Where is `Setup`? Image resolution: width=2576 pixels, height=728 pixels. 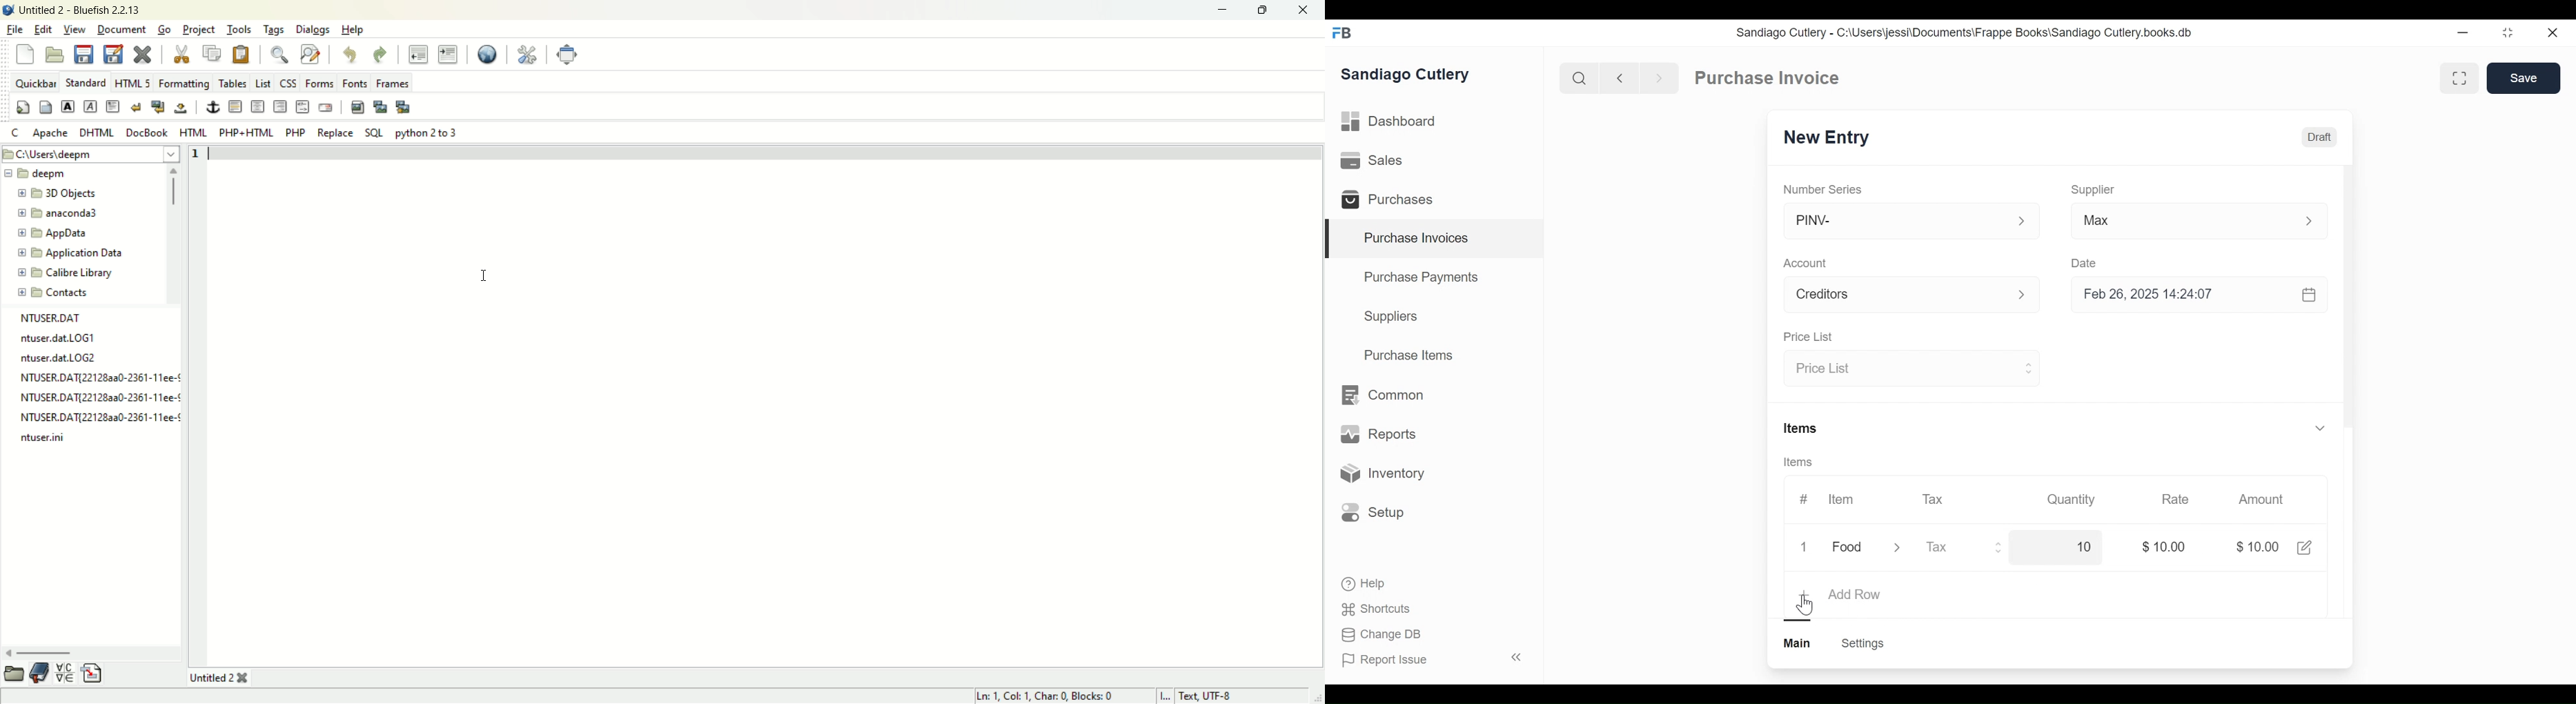 Setup is located at coordinates (1373, 512).